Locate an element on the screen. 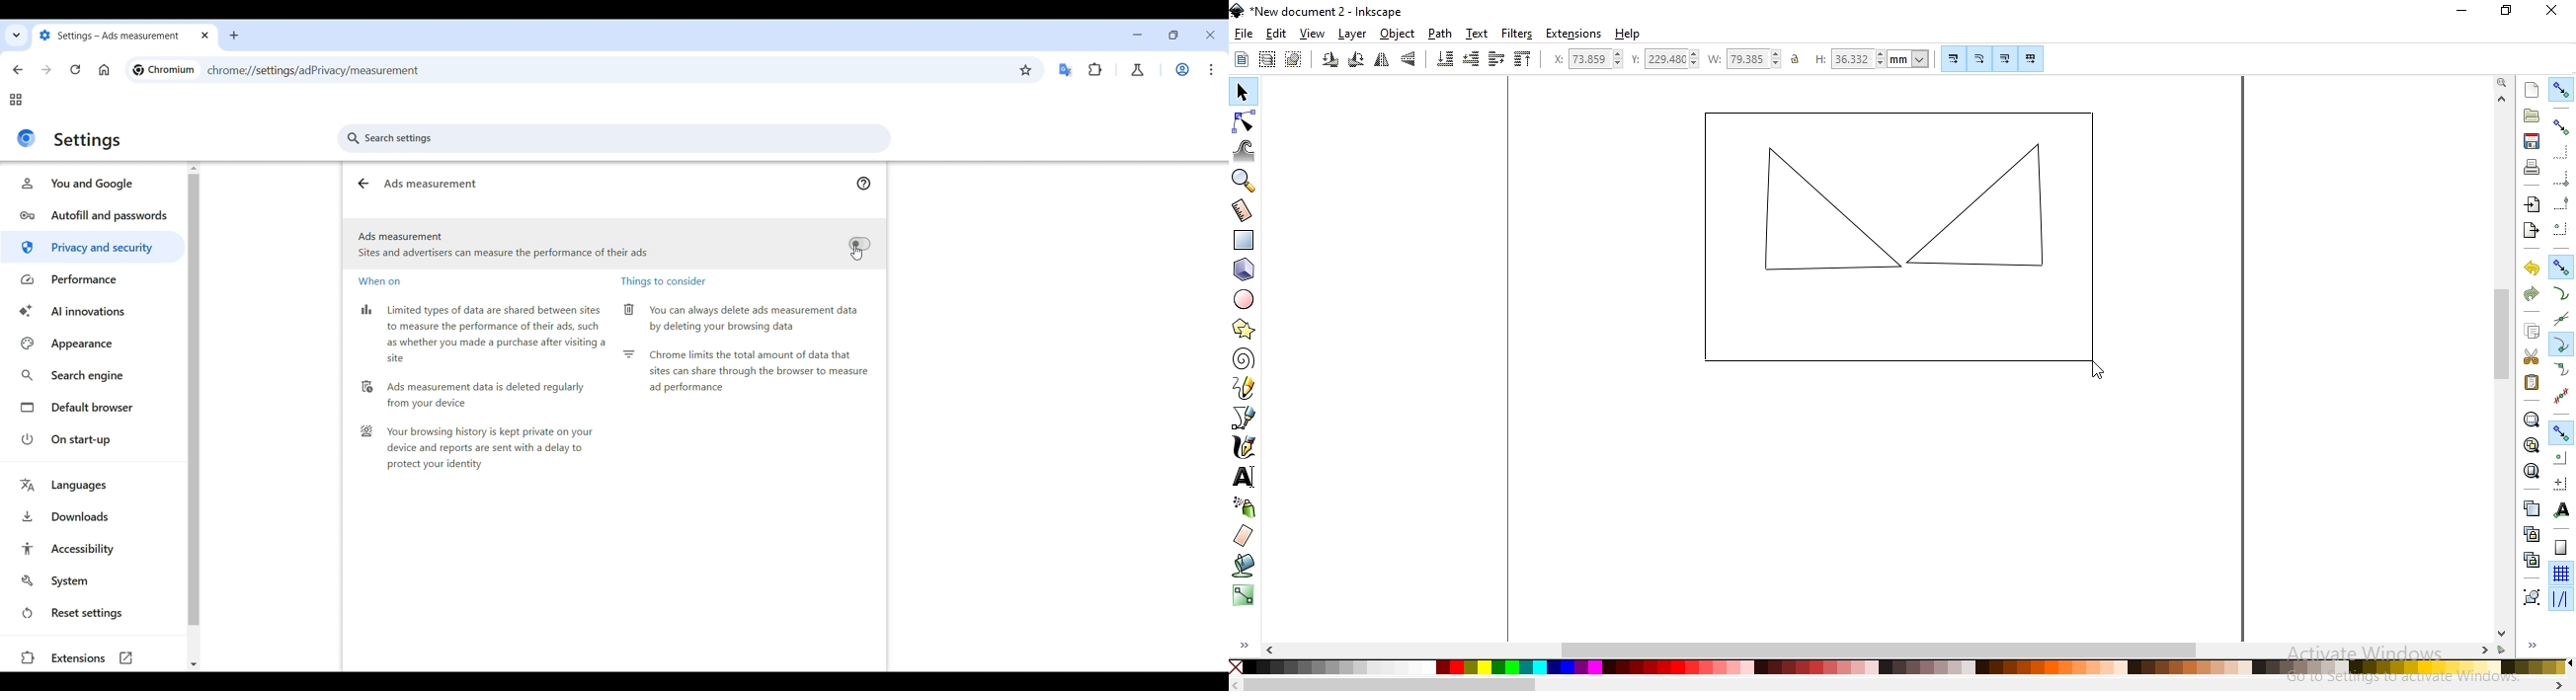  raise selection one step is located at coordinates (1496, 59).